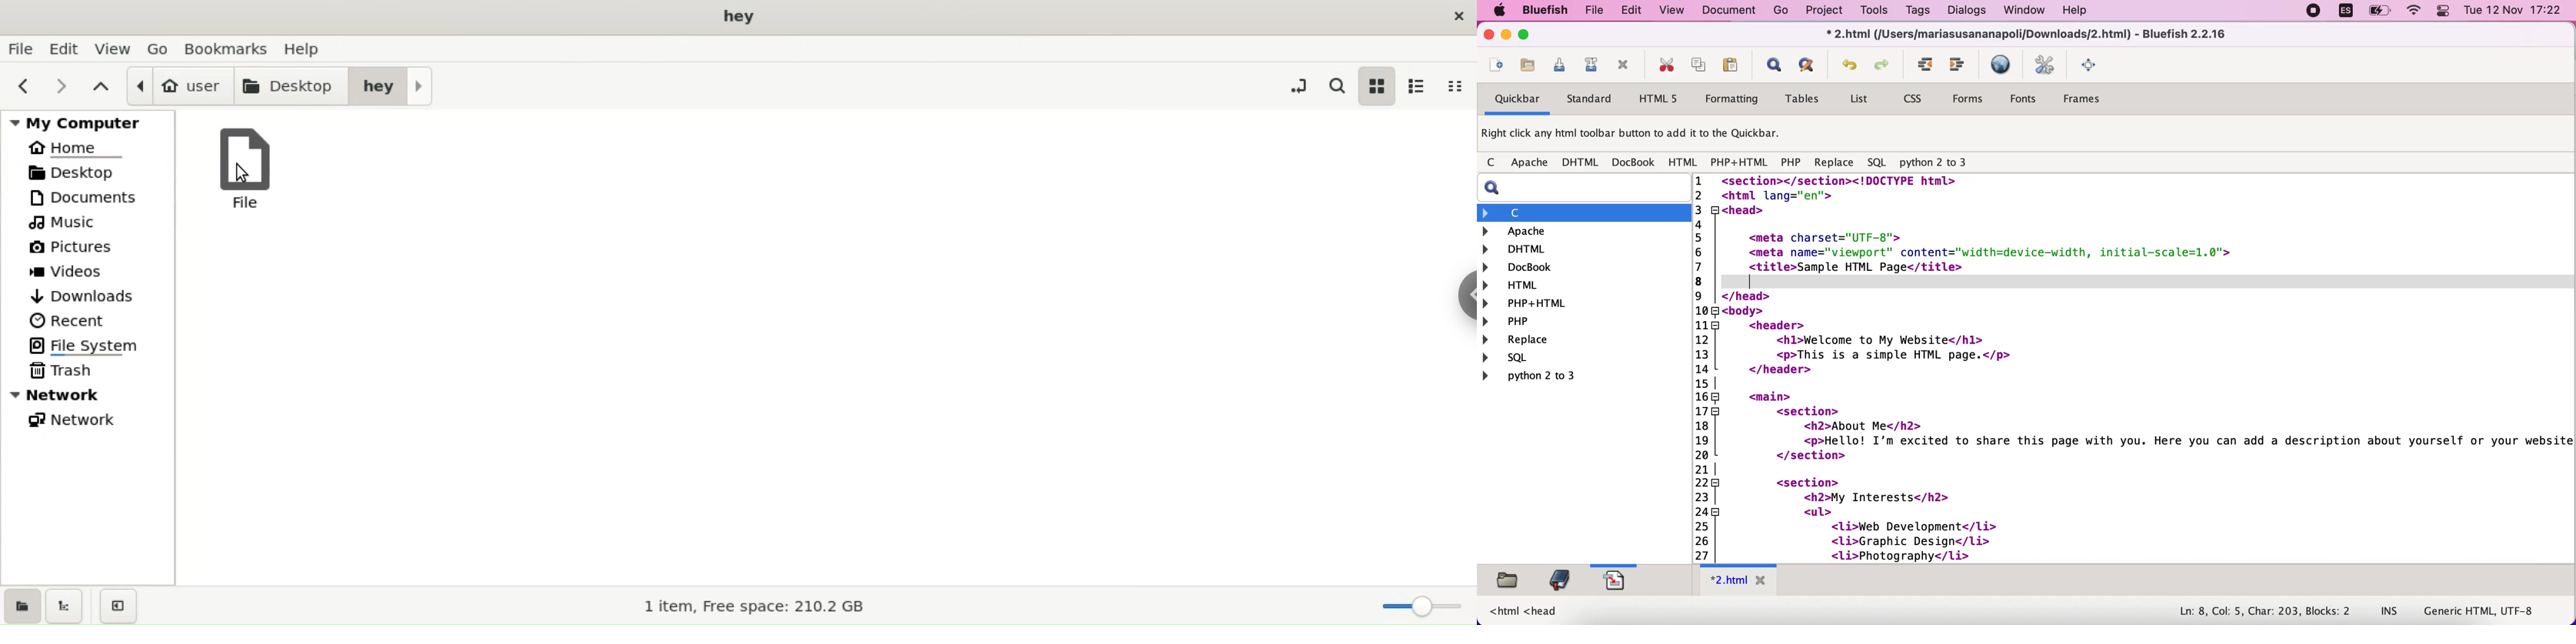 This screenshot has width=2576, height=644. What do you see at coordinates (1792, 162) in the screenshot?
I see `php` at bounding box center [1792, 162].